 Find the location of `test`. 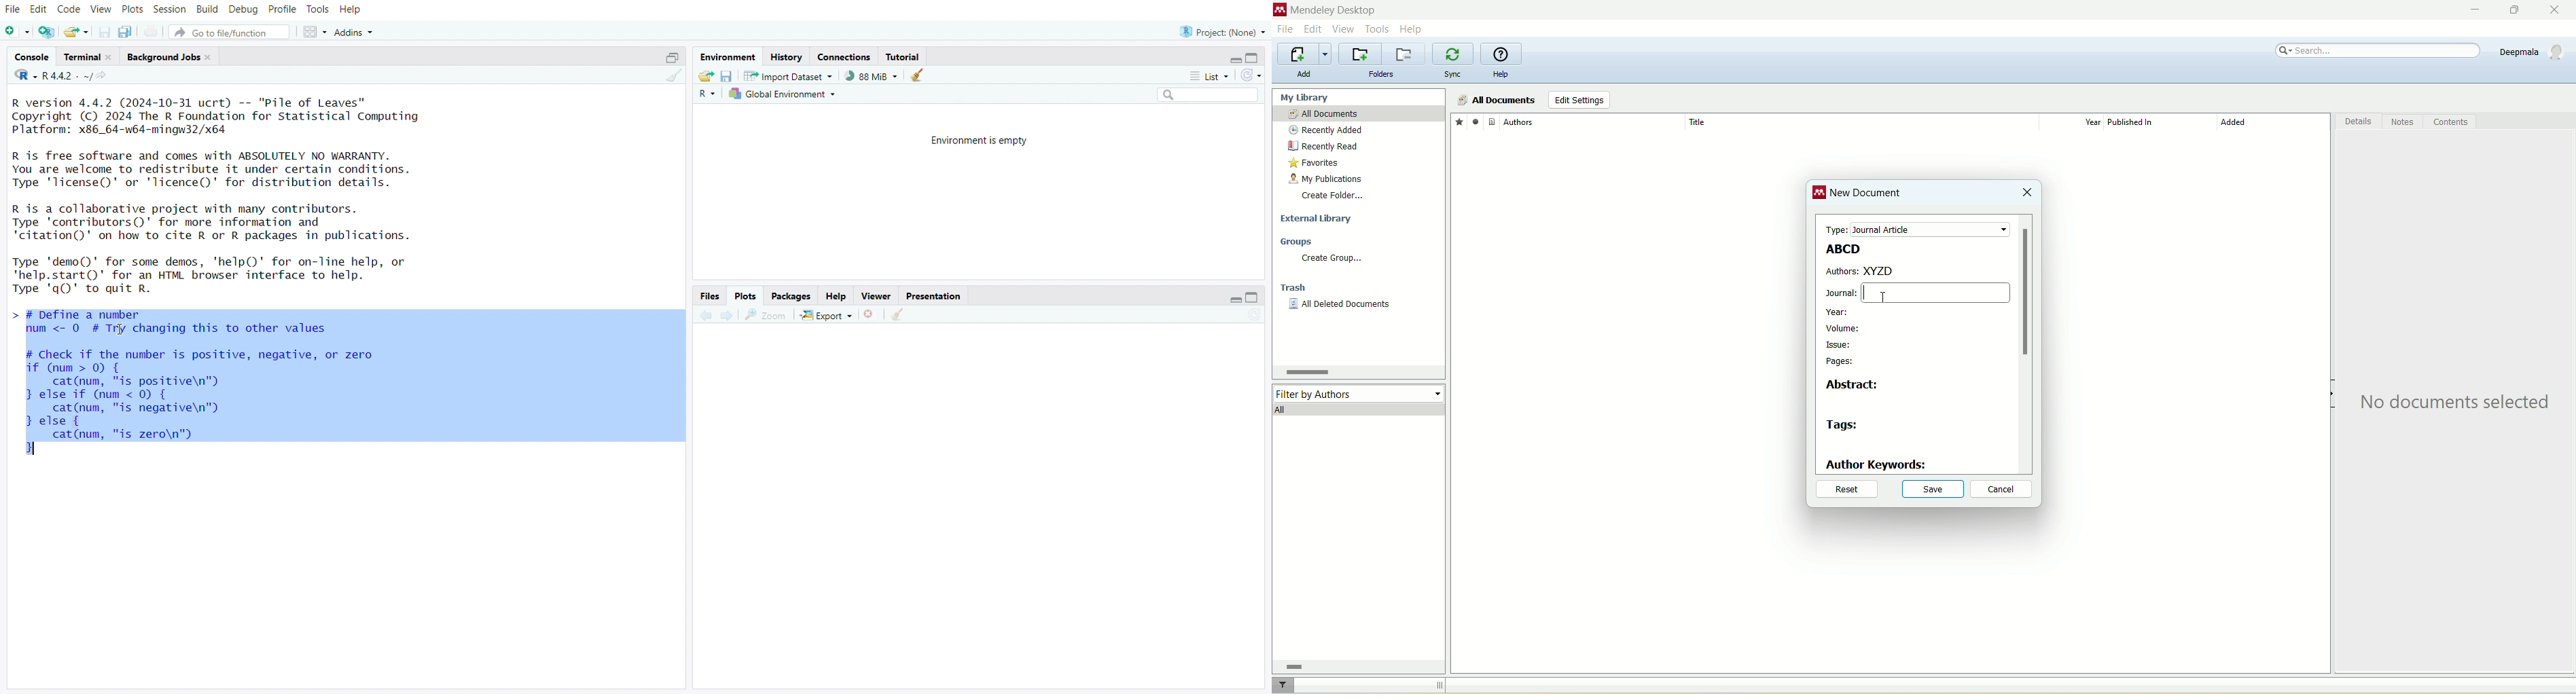

test is located at coordinates (1912, 234).